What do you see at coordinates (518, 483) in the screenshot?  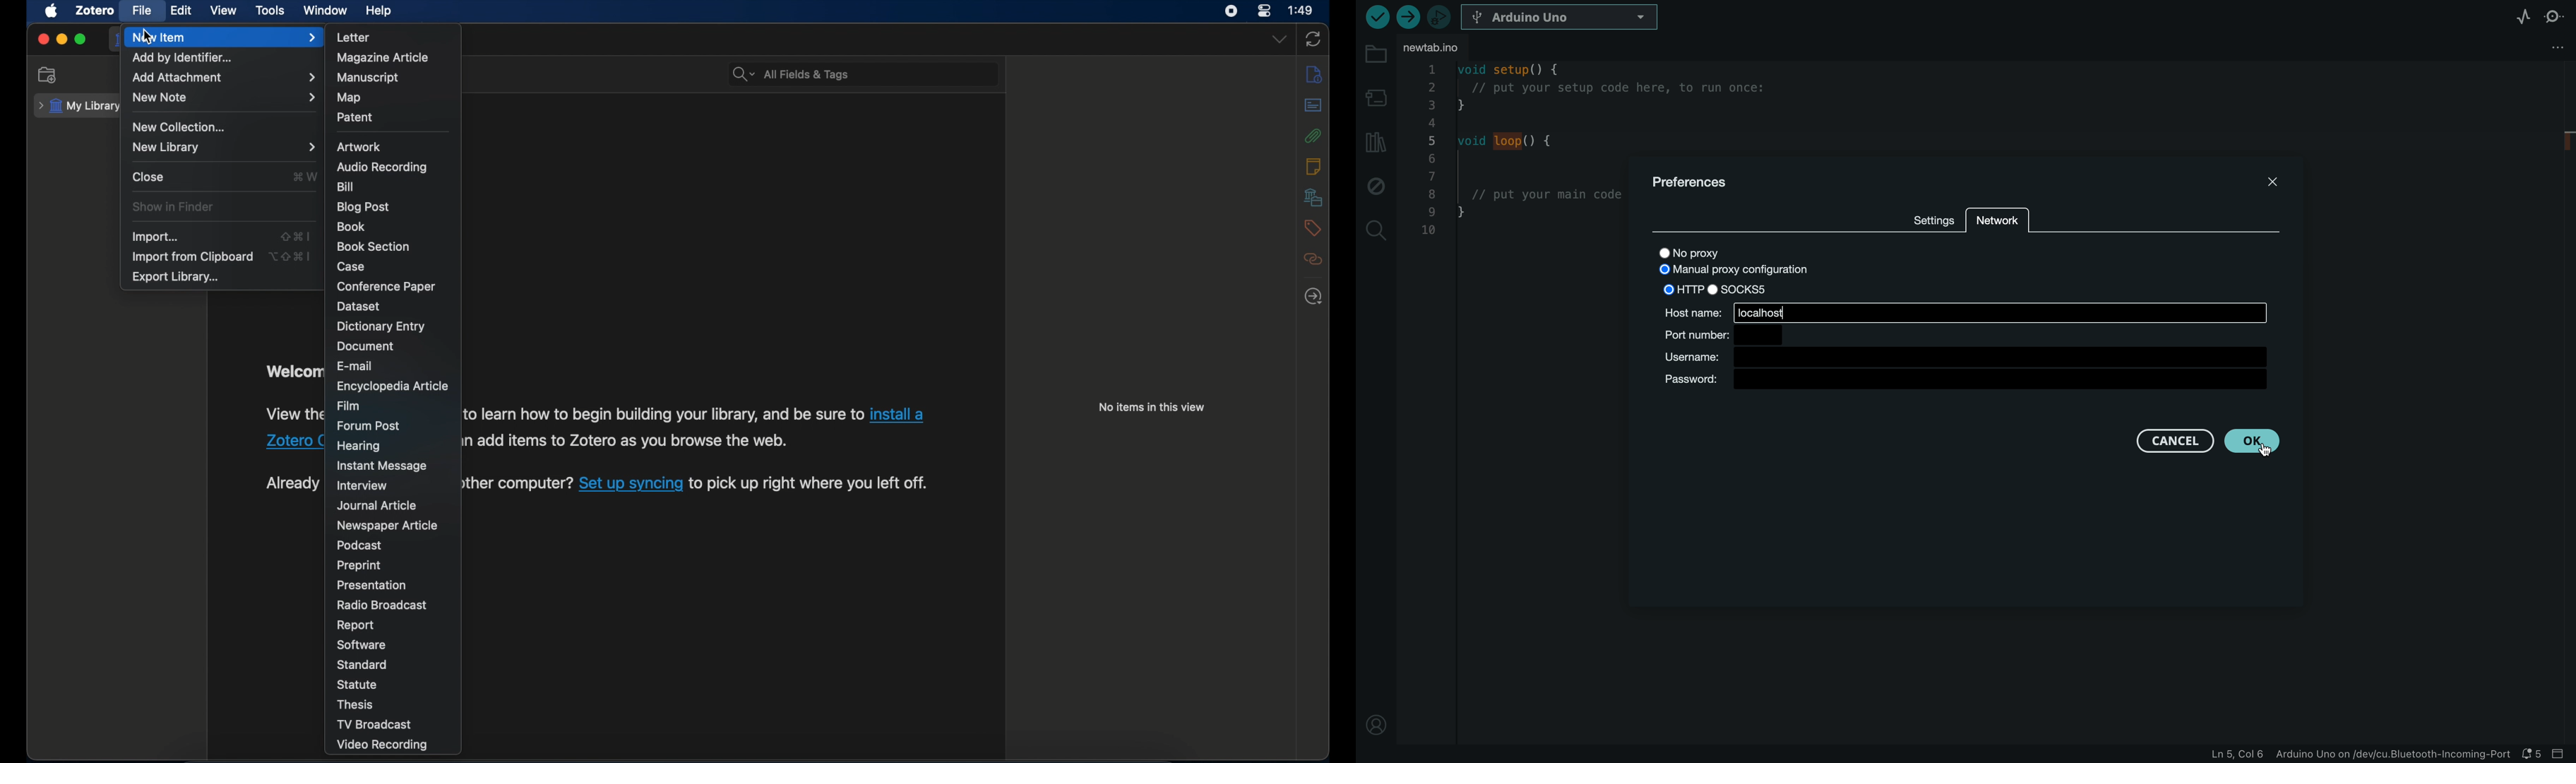 I see `ther computer?` at bounding box center [518, 483].